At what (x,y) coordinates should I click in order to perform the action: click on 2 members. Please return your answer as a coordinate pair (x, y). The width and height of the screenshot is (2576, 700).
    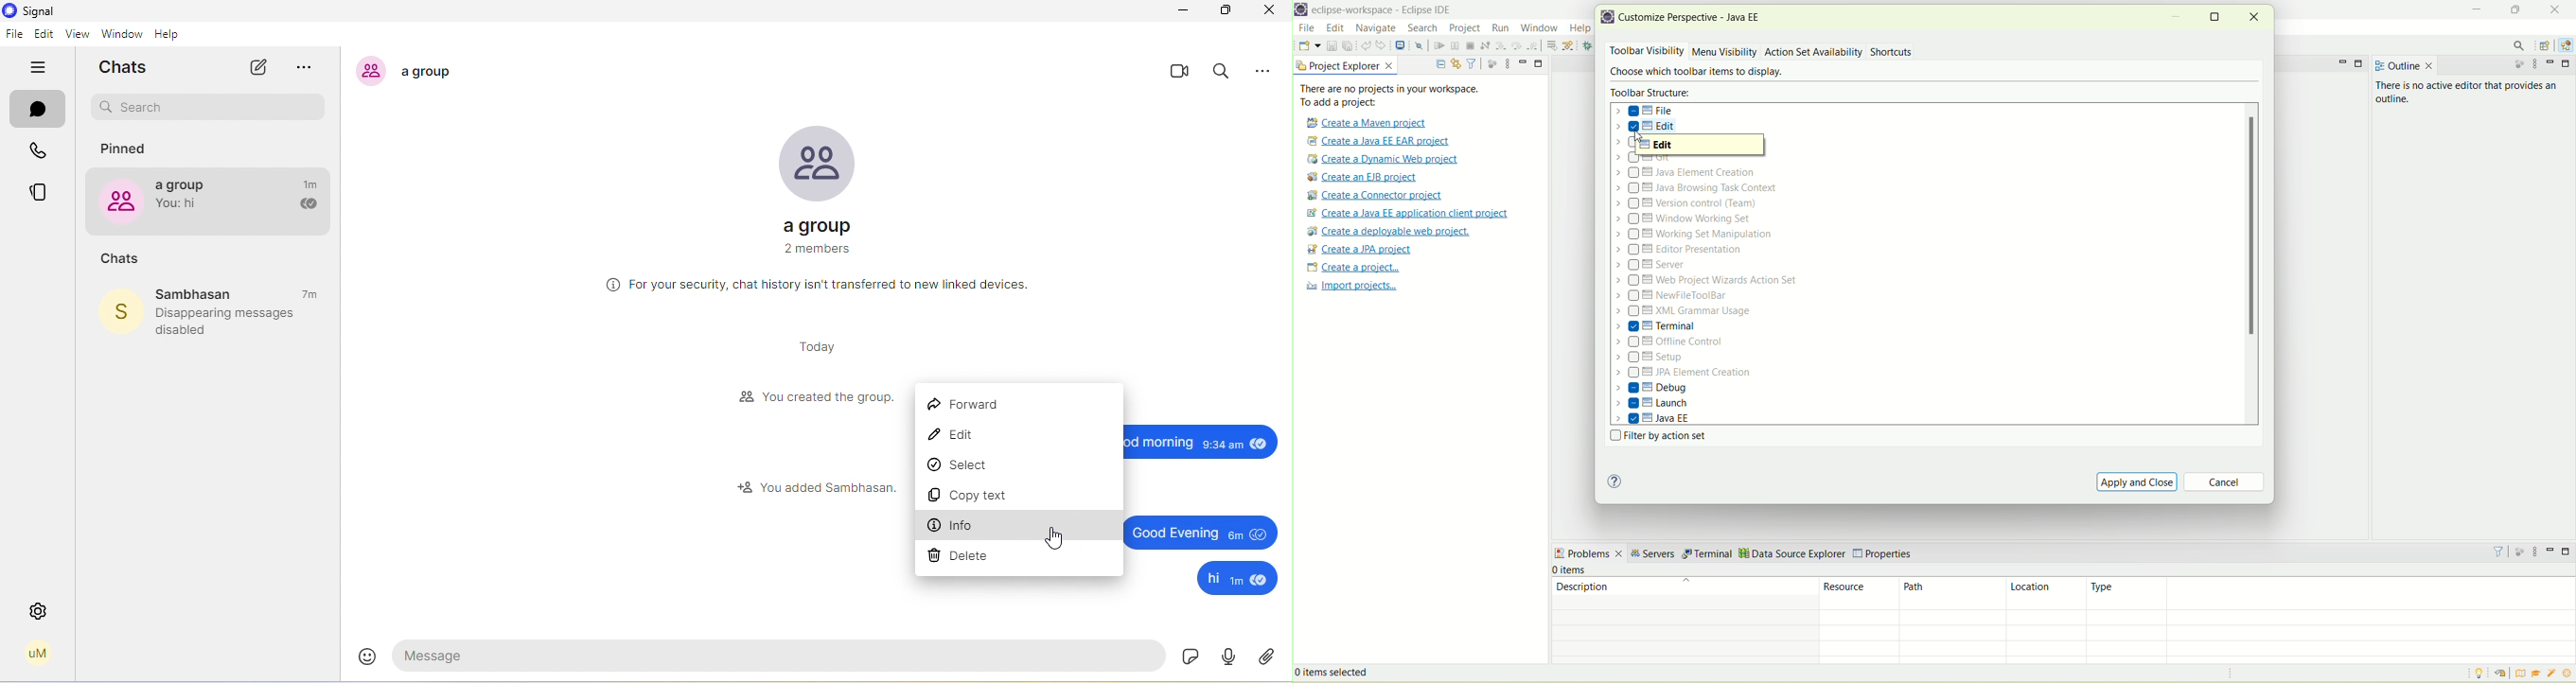
    Looking at the image, I should click on (814, 251).